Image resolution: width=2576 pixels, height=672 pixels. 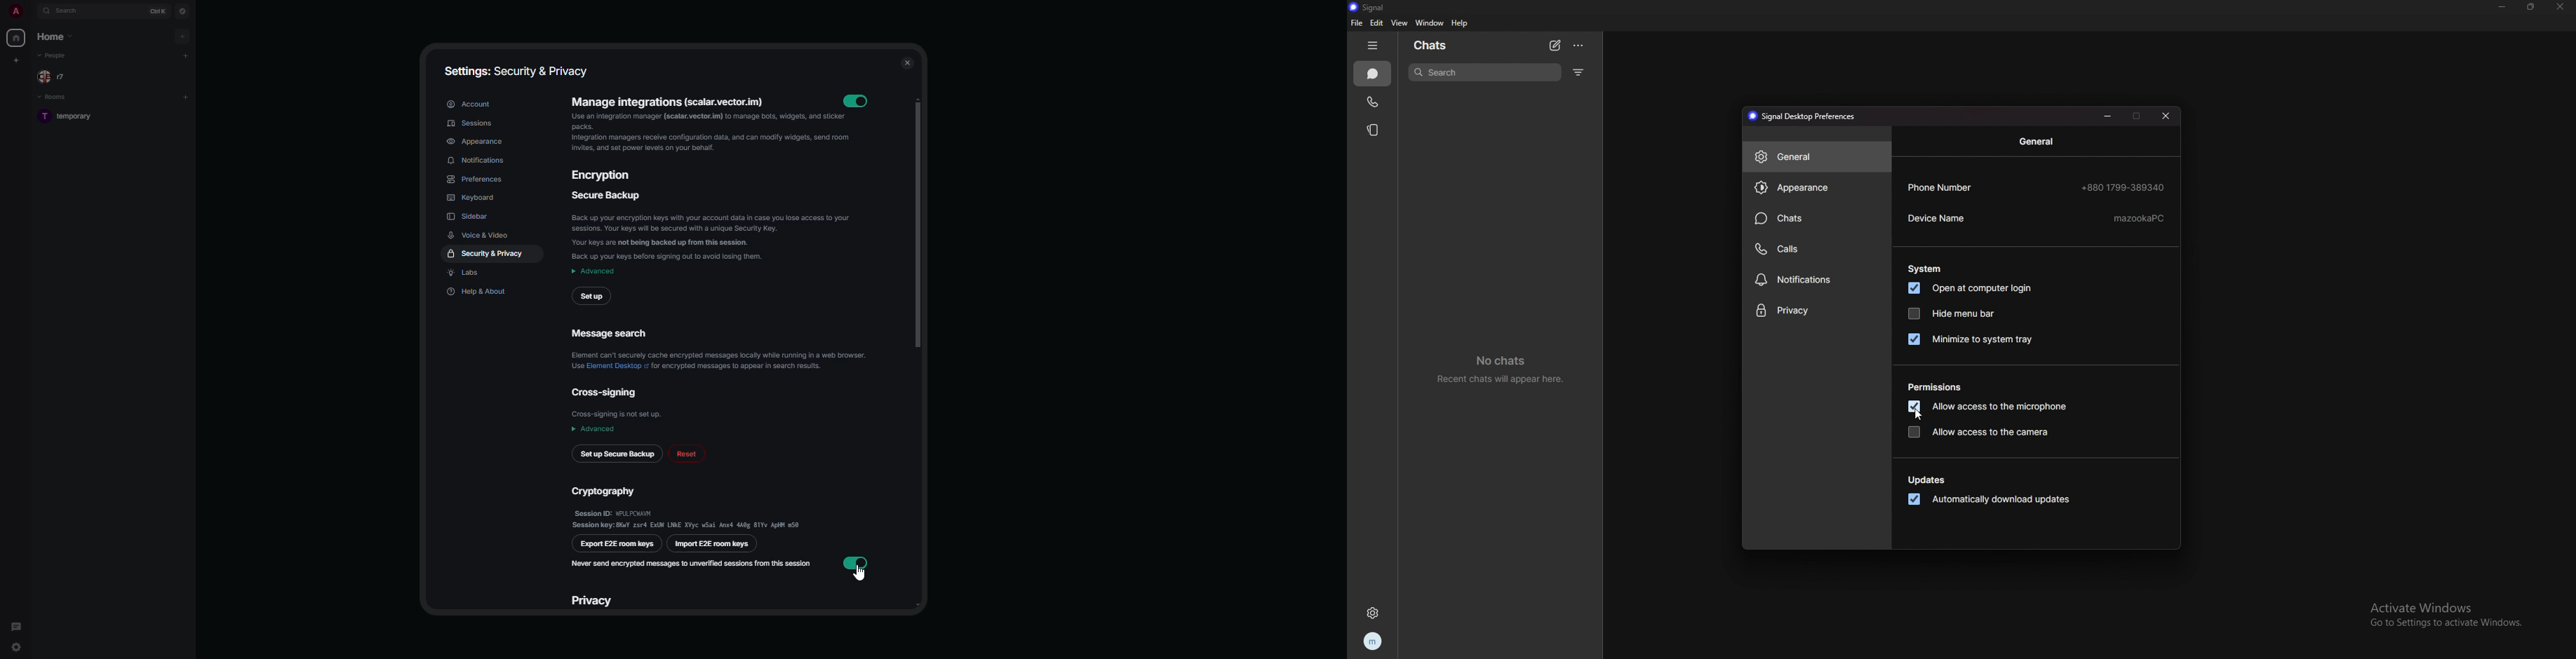 I want to click on chats, so click(x=1817, y=219).